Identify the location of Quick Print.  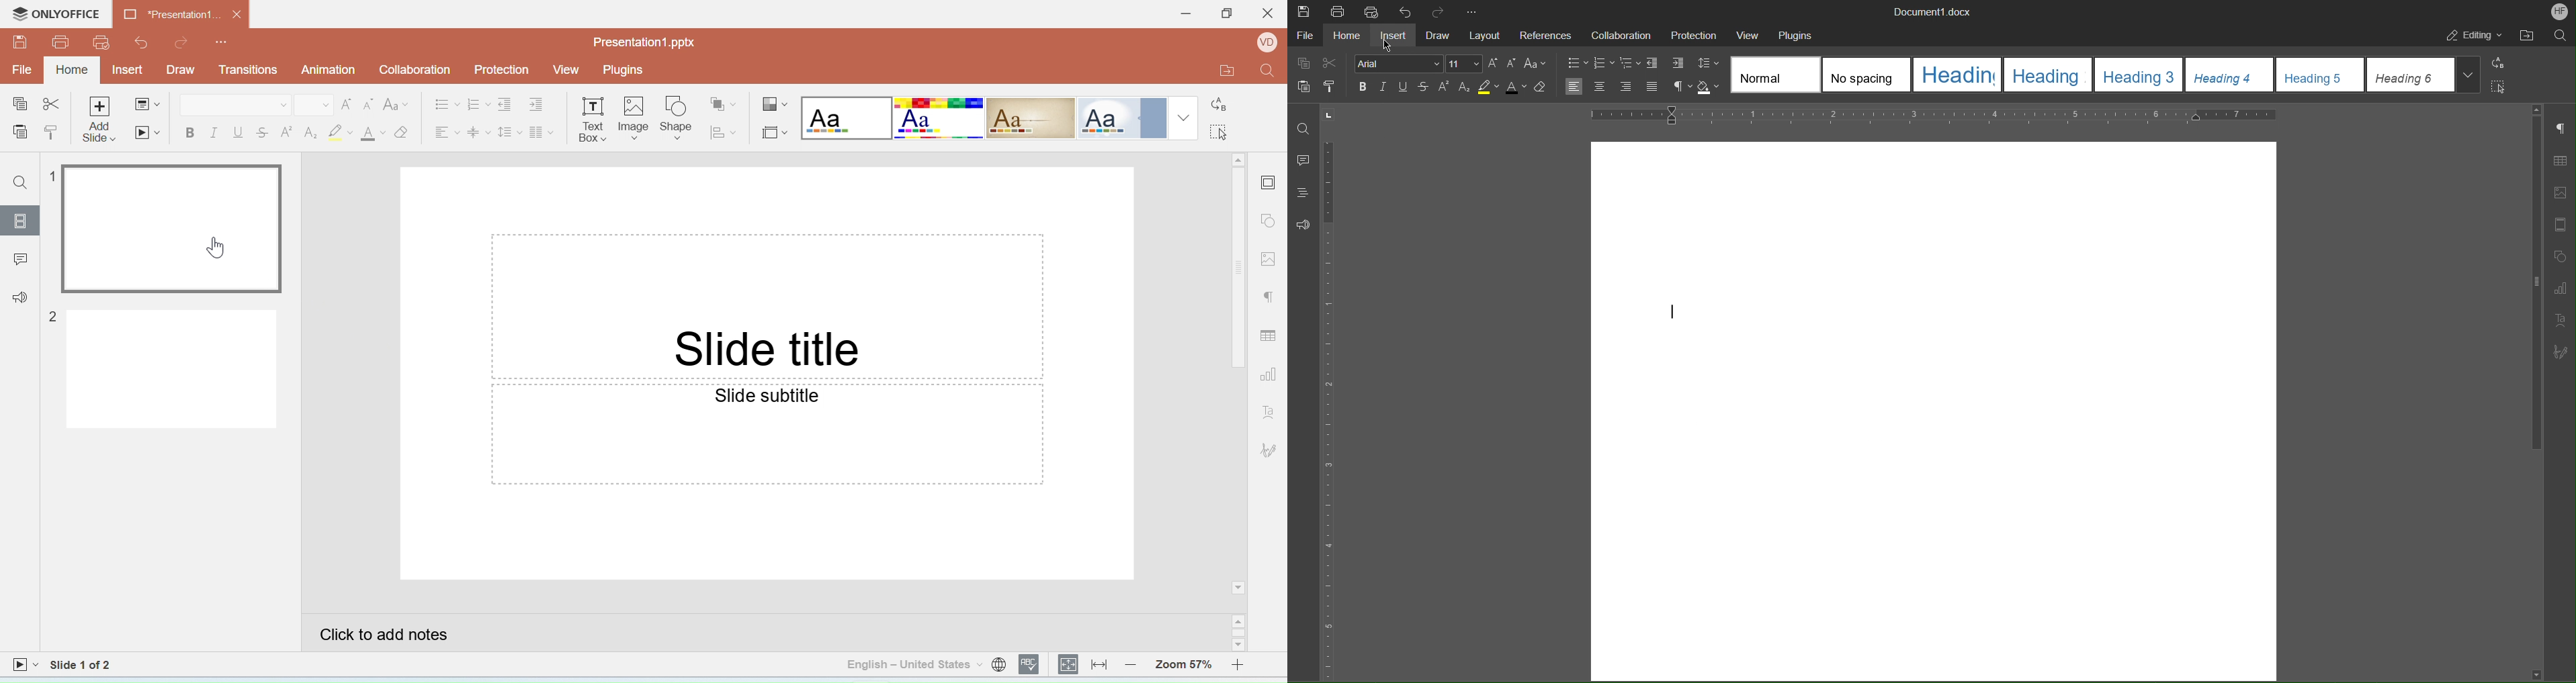
(1371, 11).